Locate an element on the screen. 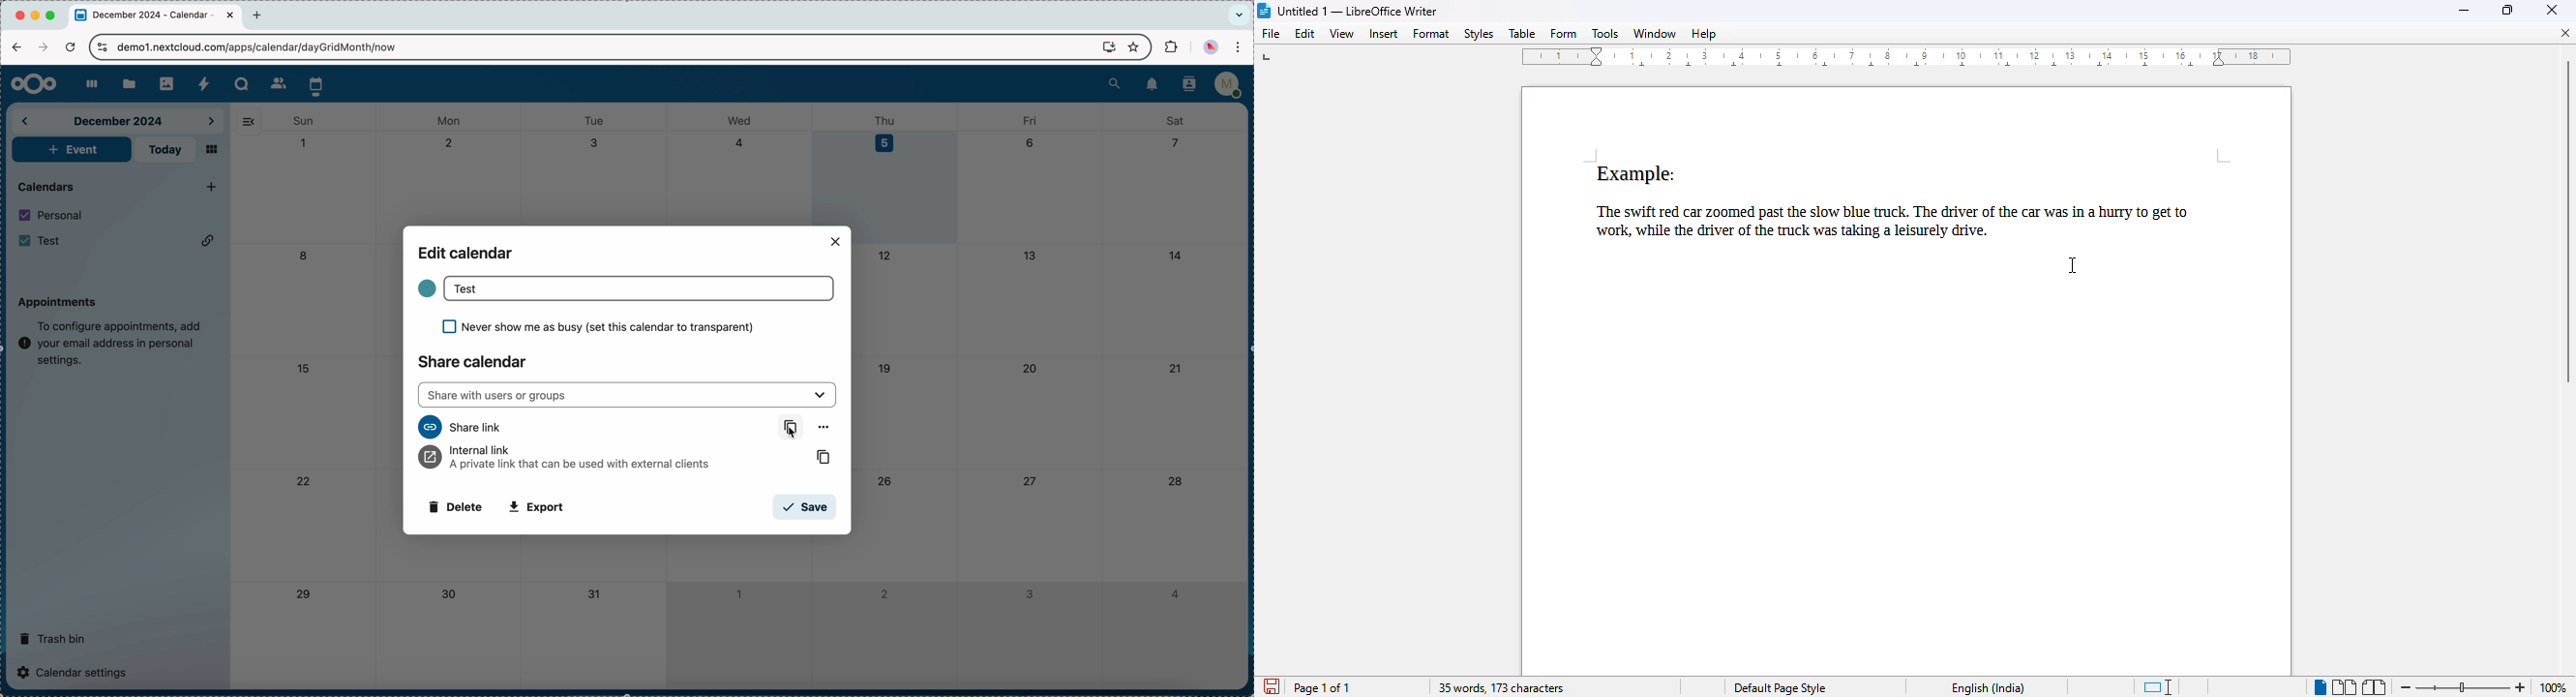  controls is located at coordinates (103, 48).